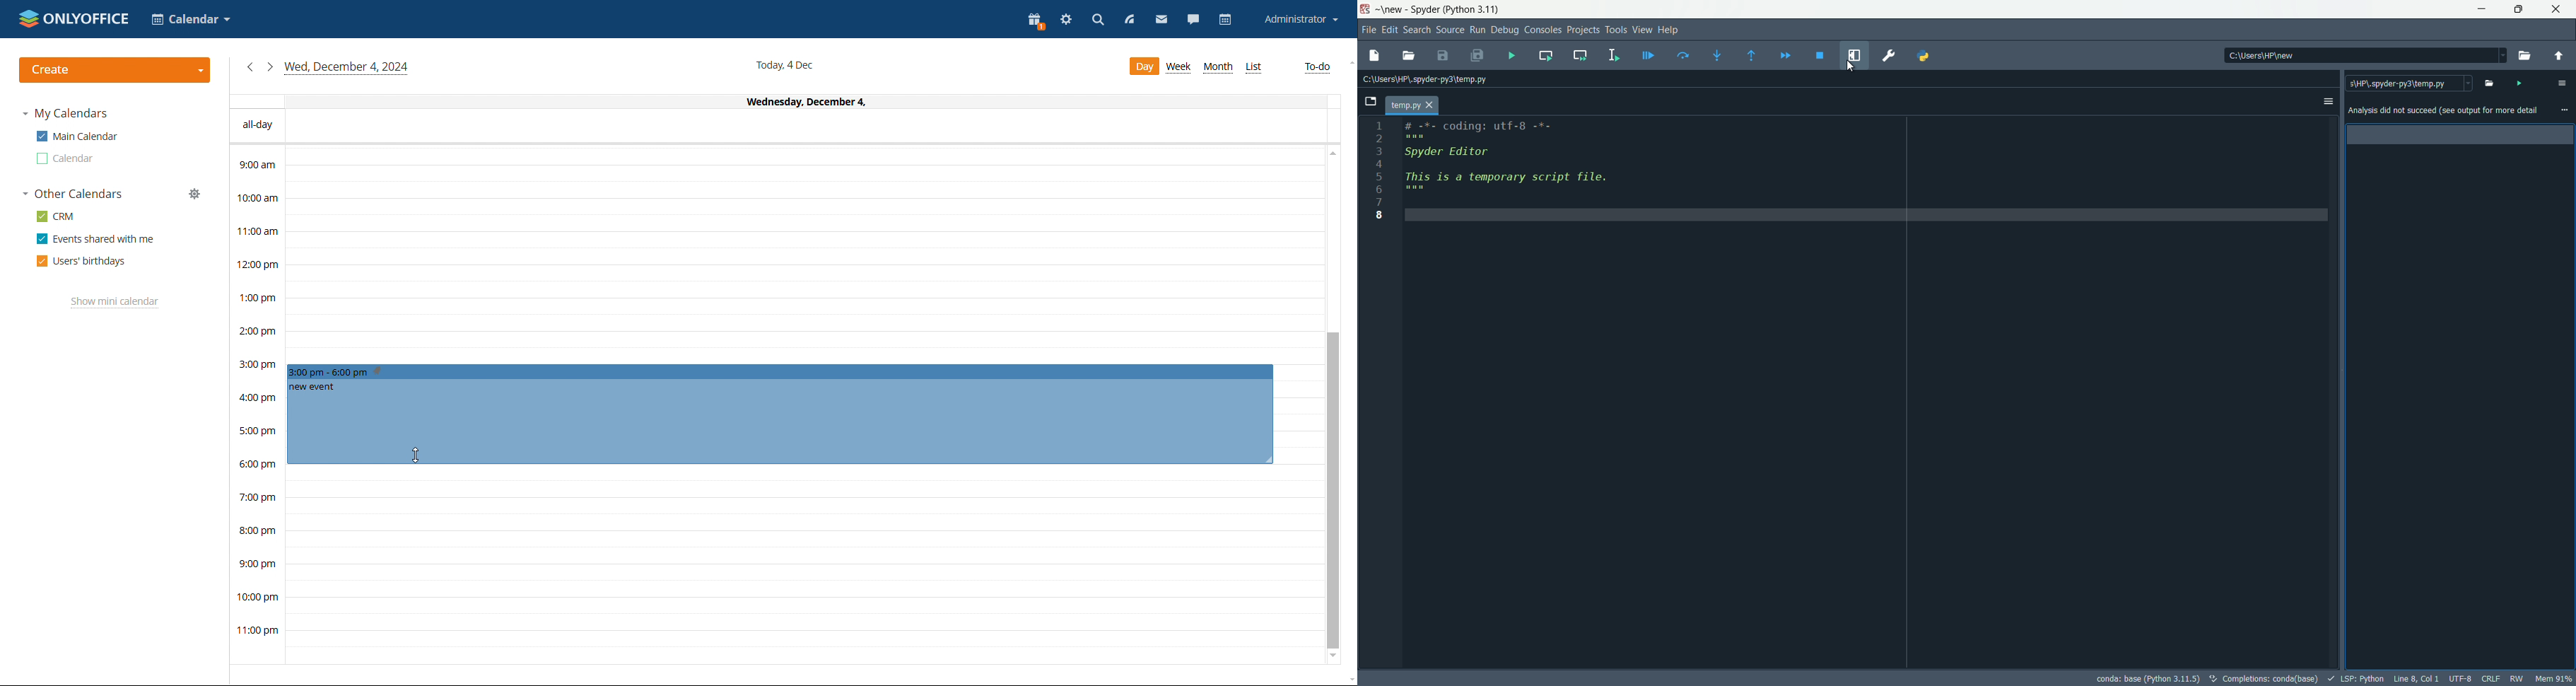 The image size is (2576, 700). I want to click on S\HP\ spyder-py3\temp.py, so click(2411, 85).